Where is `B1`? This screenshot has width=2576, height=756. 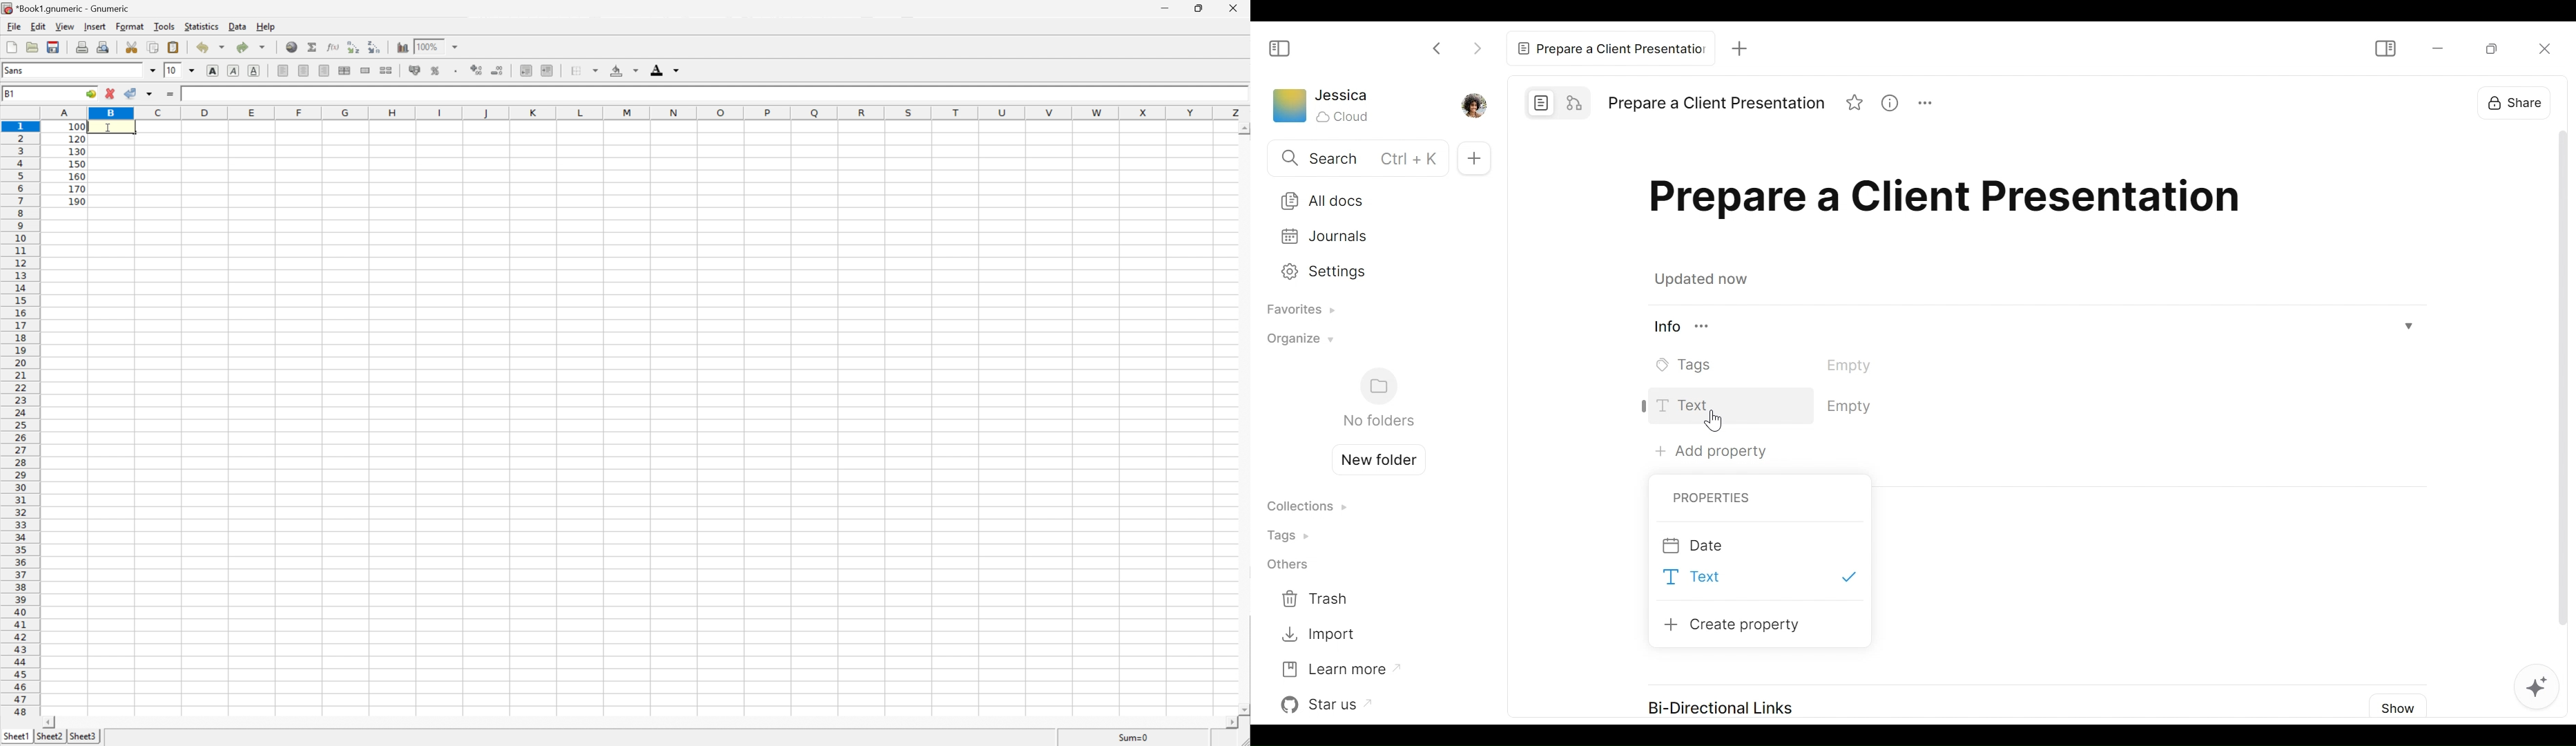 B1 is located at coordinates (10, 93).